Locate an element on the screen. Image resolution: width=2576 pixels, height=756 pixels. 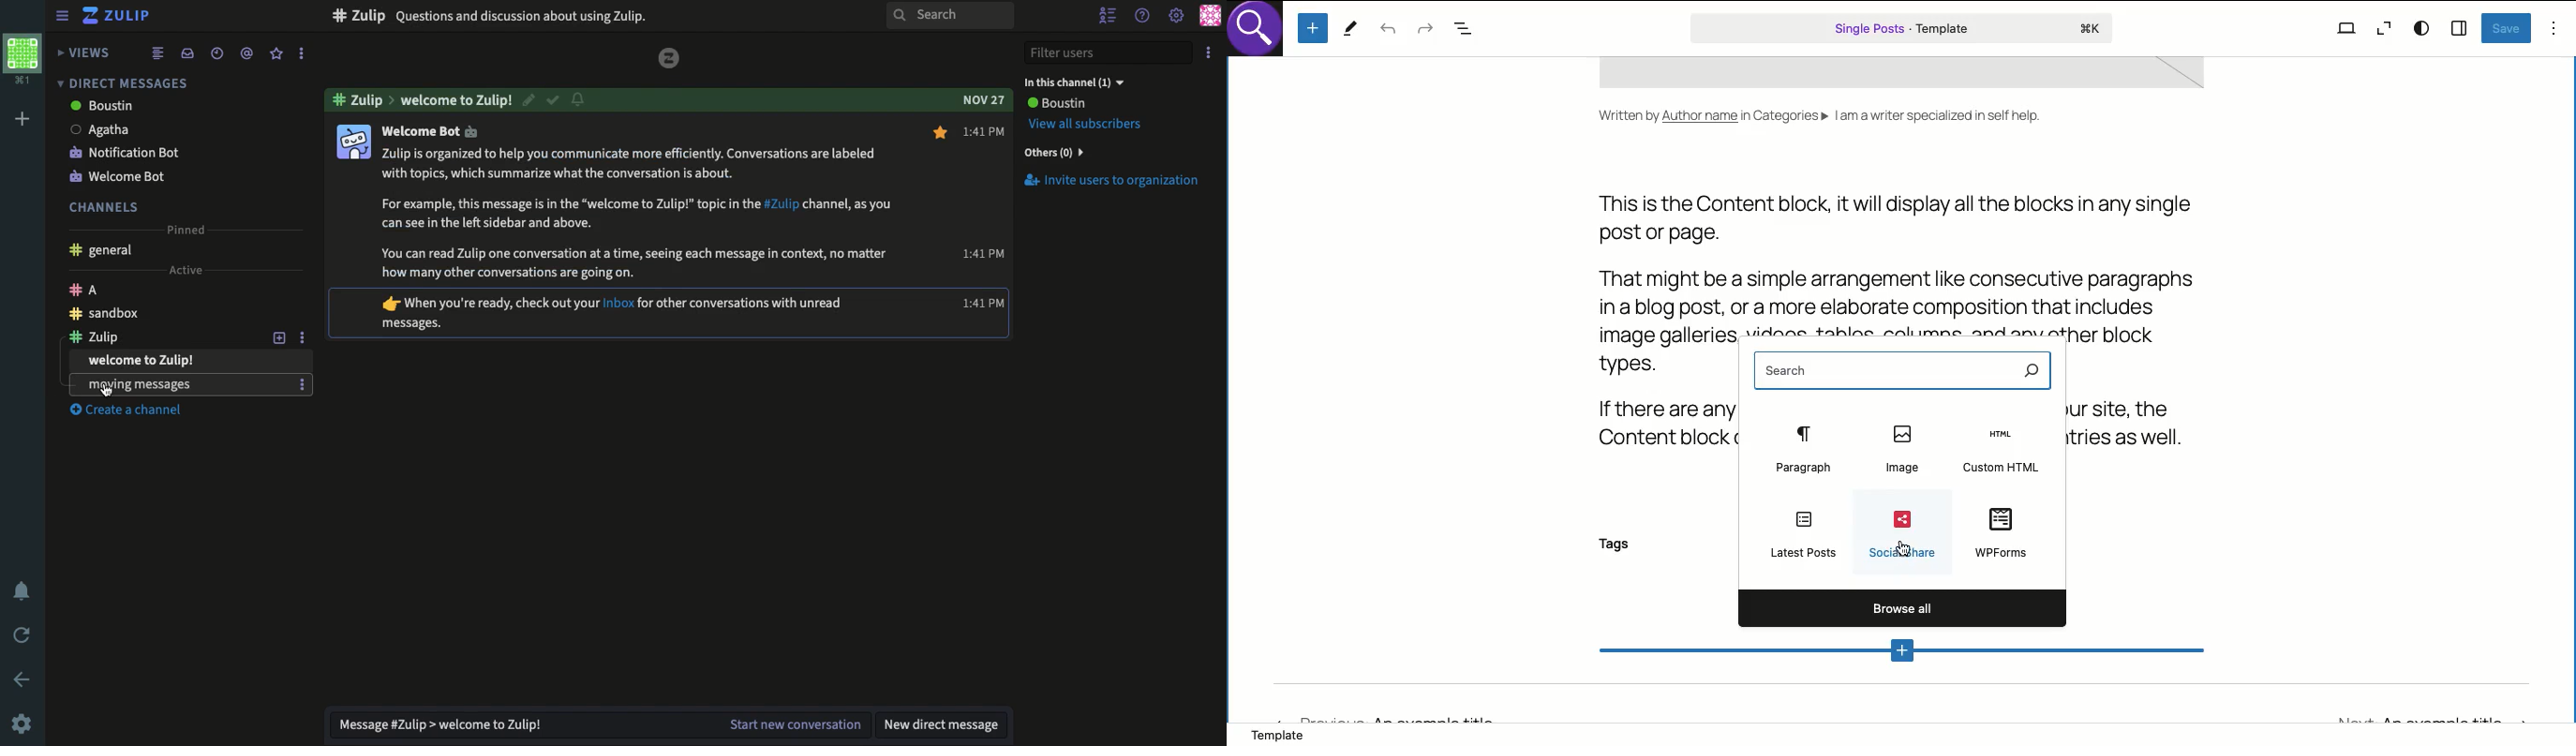
Image is located at coordinates (1906, 448).